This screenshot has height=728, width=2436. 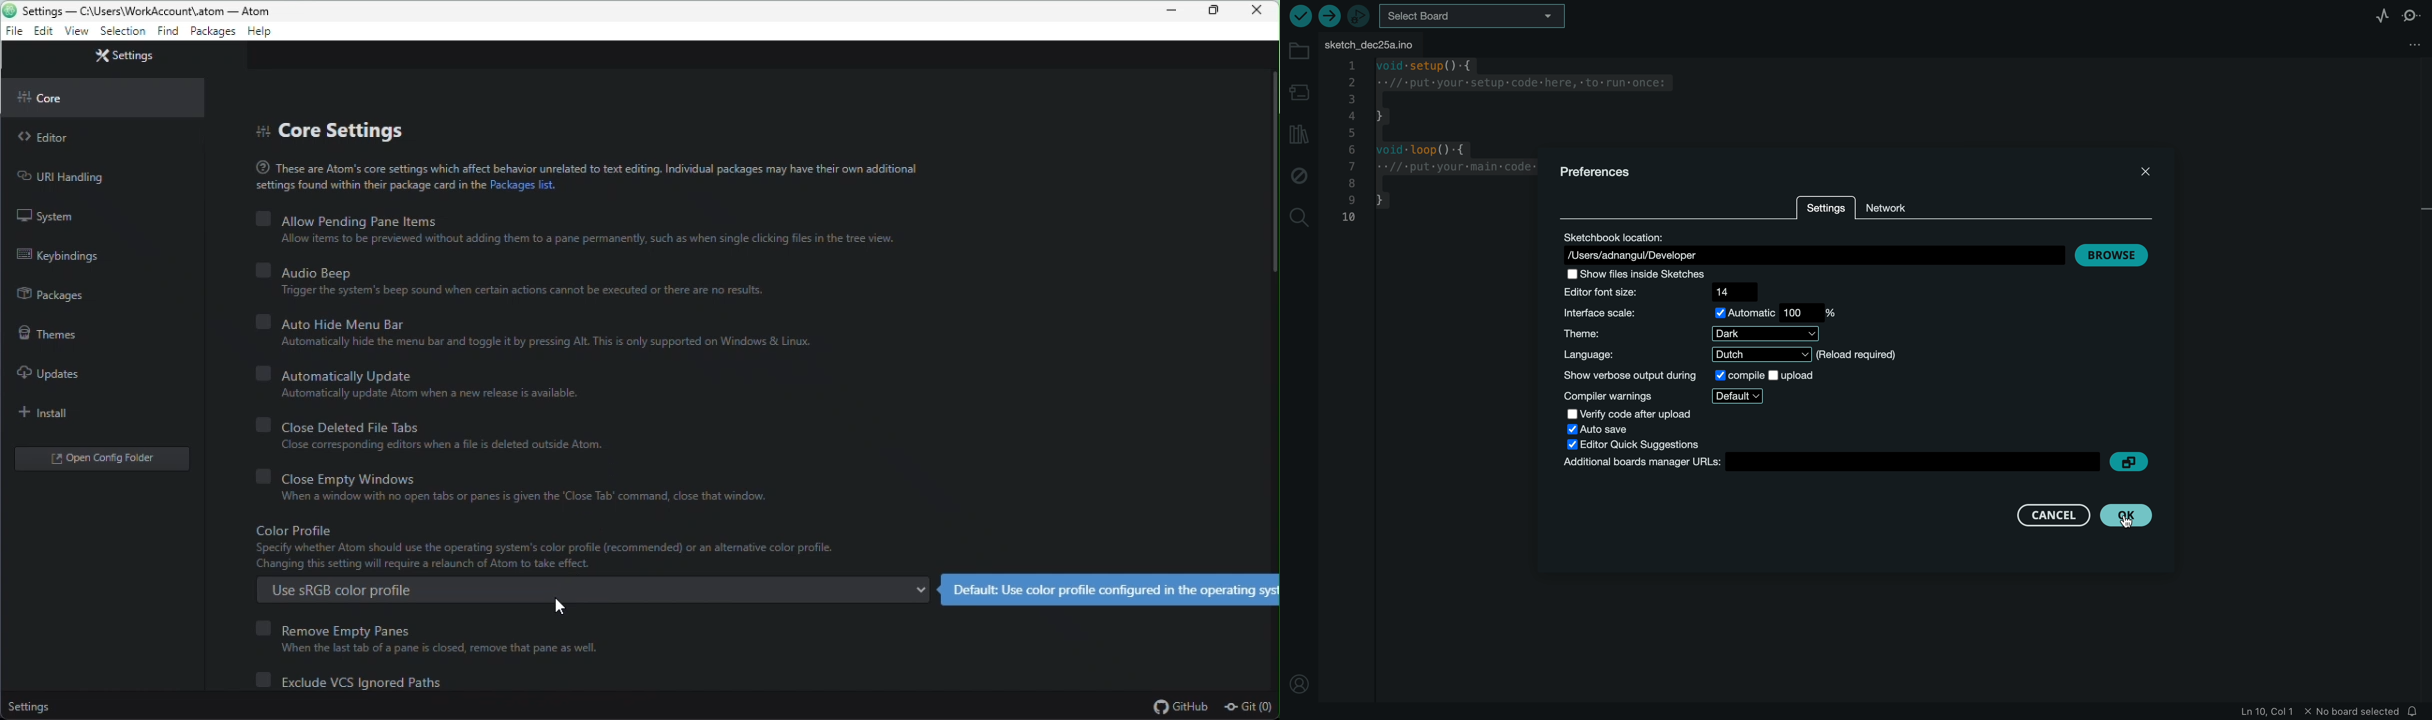 I want to click on Open folder, so click(x=97, y=460).